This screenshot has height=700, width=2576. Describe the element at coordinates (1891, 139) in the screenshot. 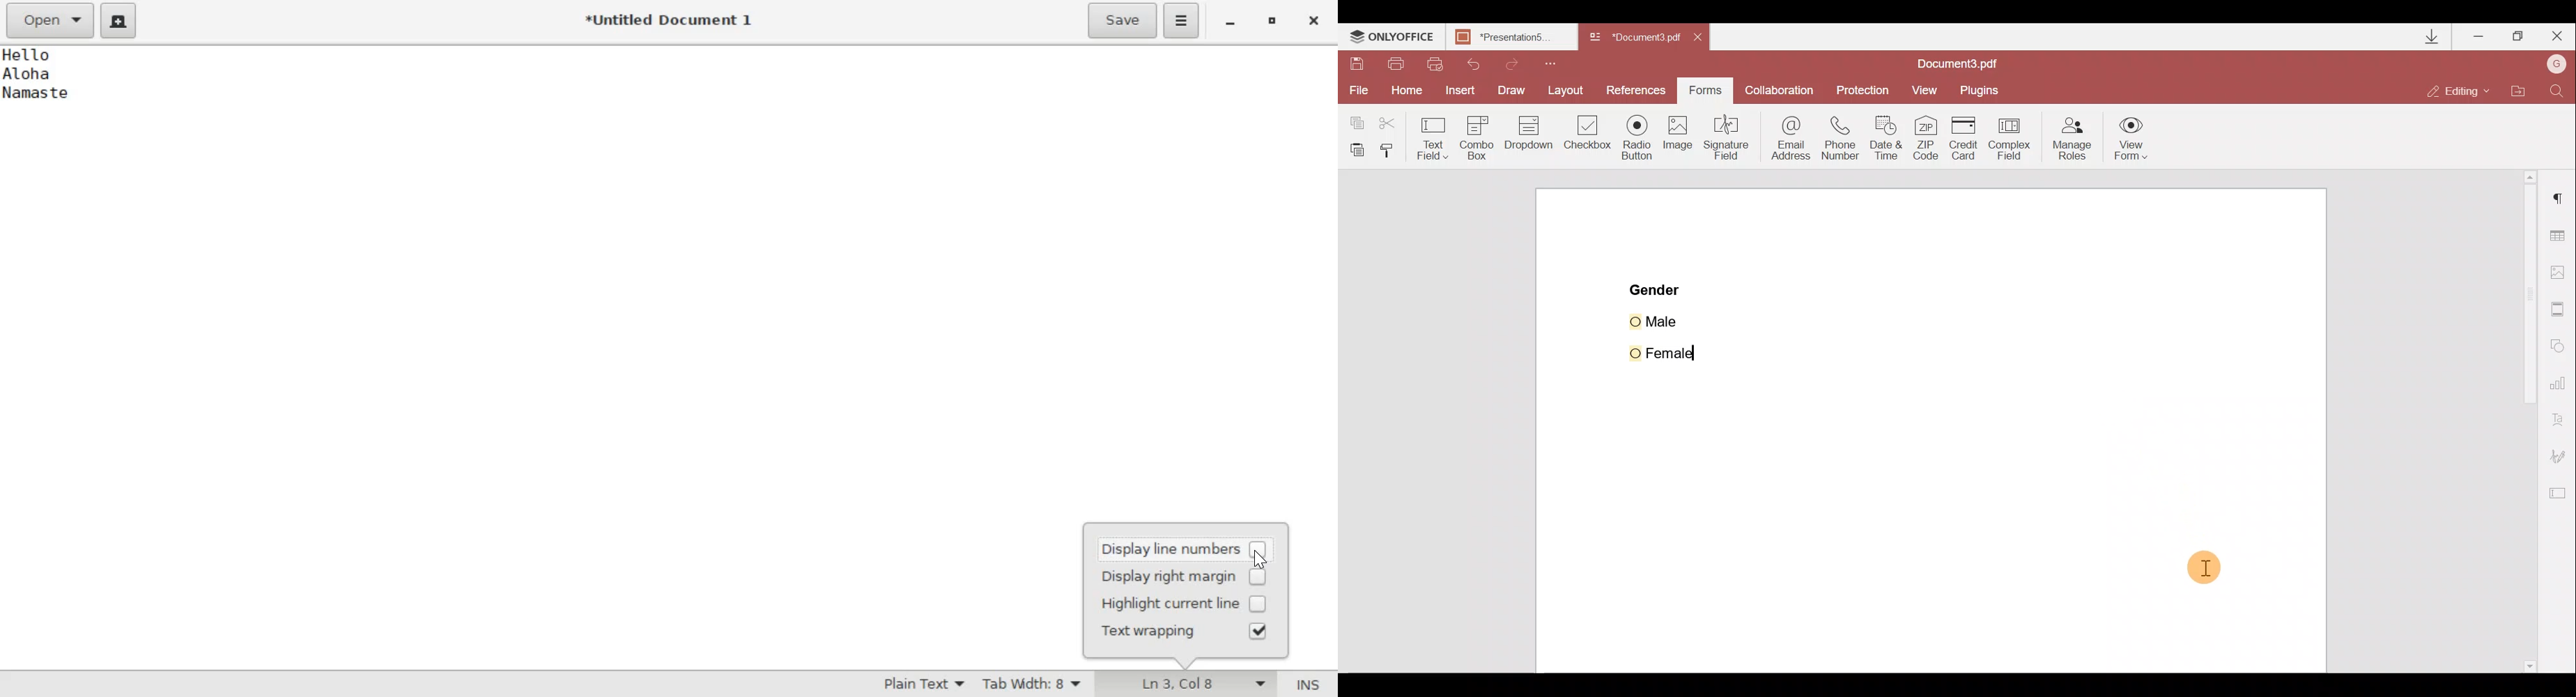

I see `Date & time` at that location.